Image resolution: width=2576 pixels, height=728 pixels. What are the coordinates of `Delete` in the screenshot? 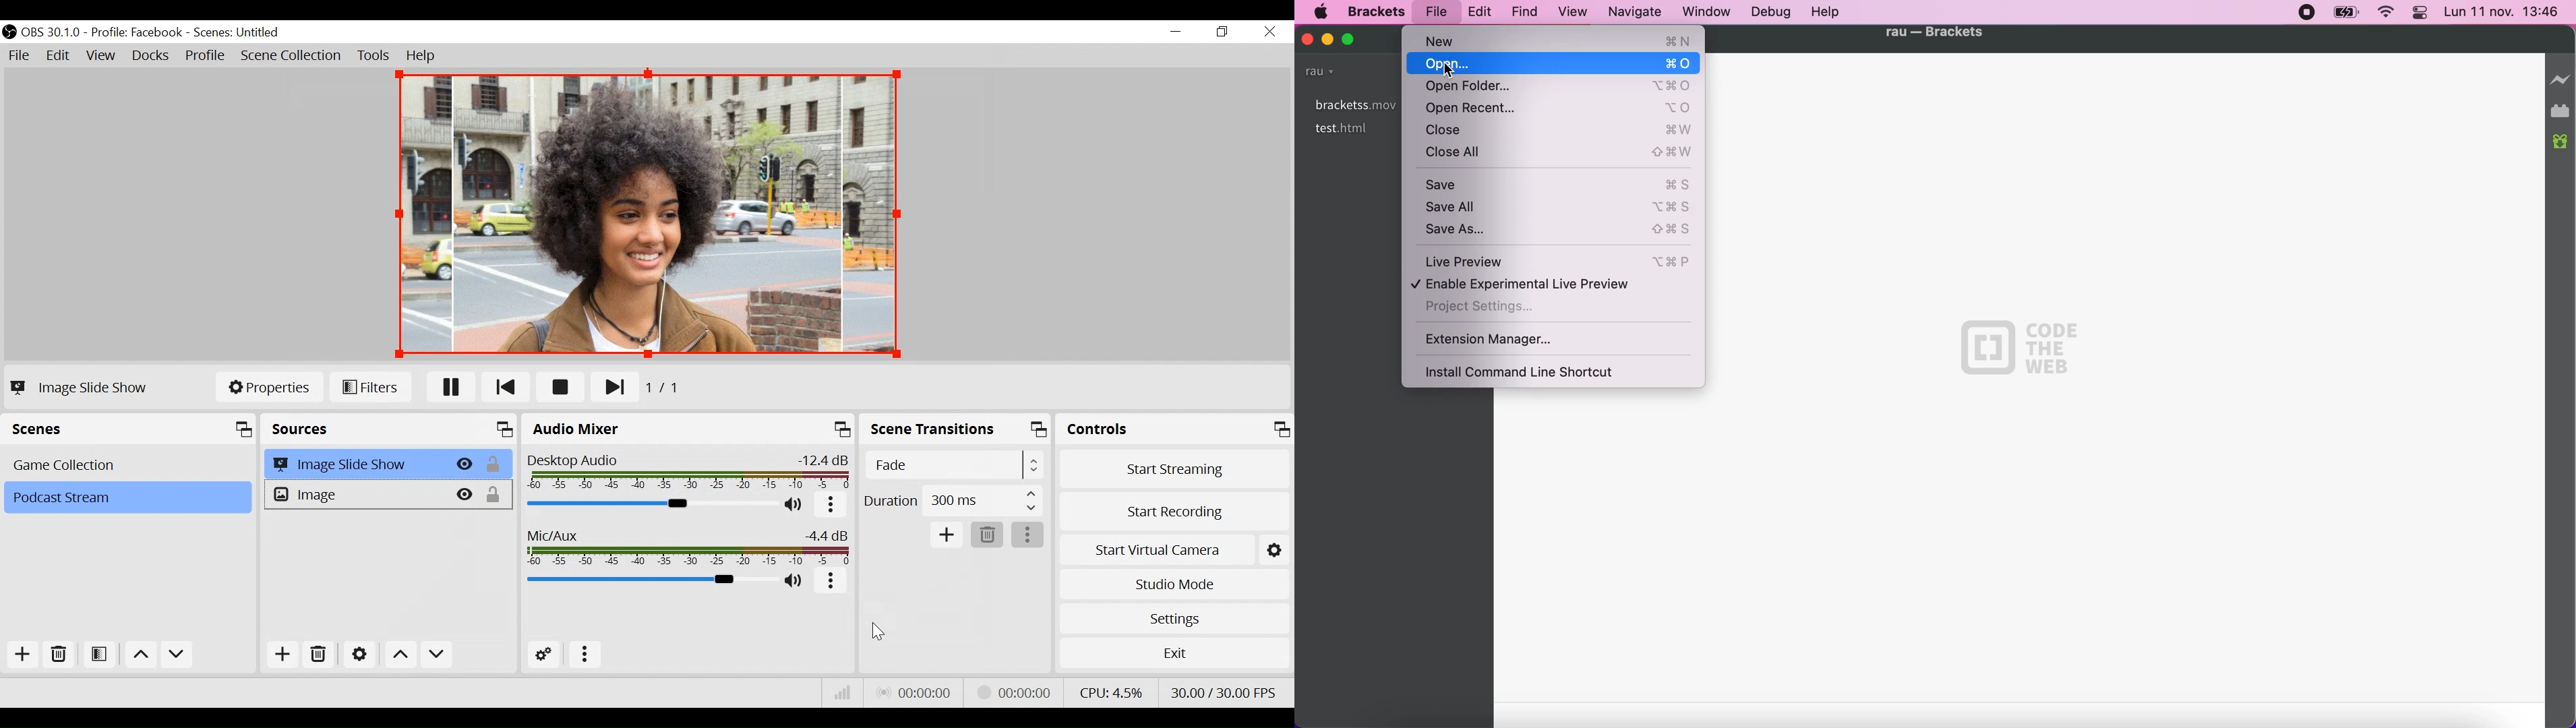 It's located at (988, 536).